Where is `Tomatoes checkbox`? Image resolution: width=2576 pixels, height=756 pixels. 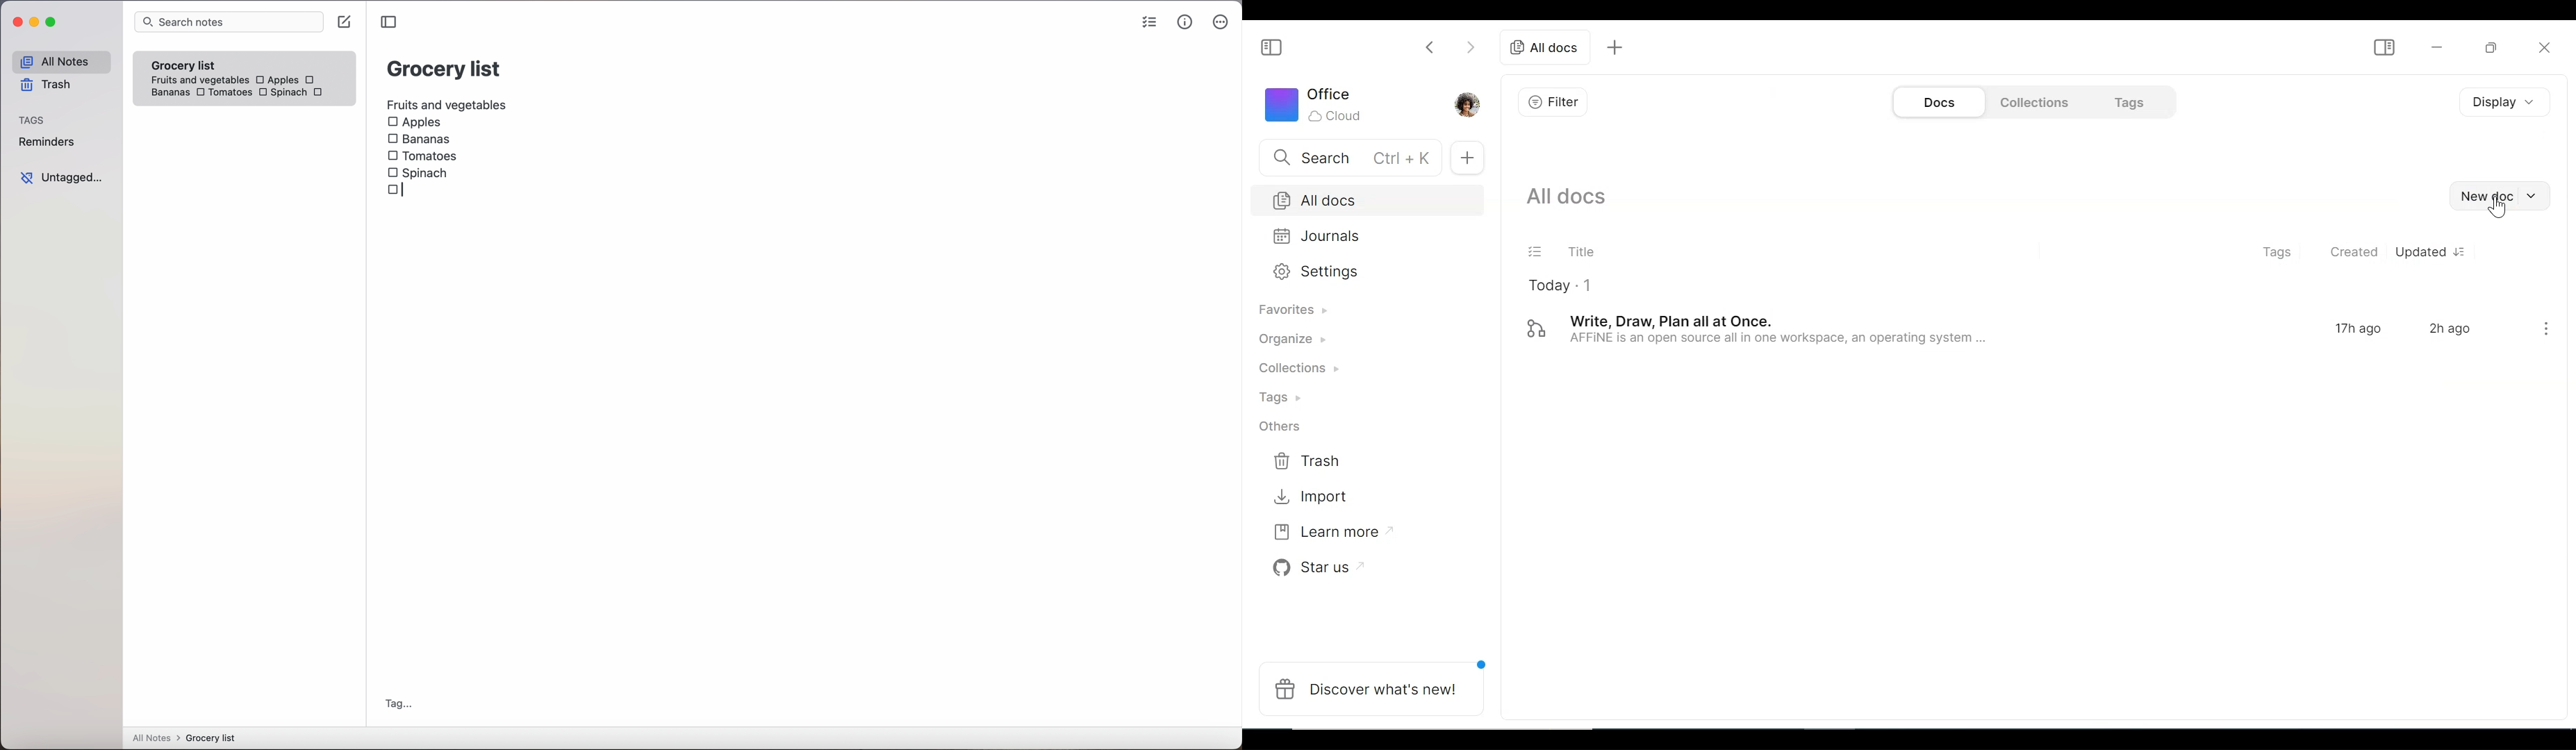 Tomatoes checkbox is located at coordinates (422, 156).